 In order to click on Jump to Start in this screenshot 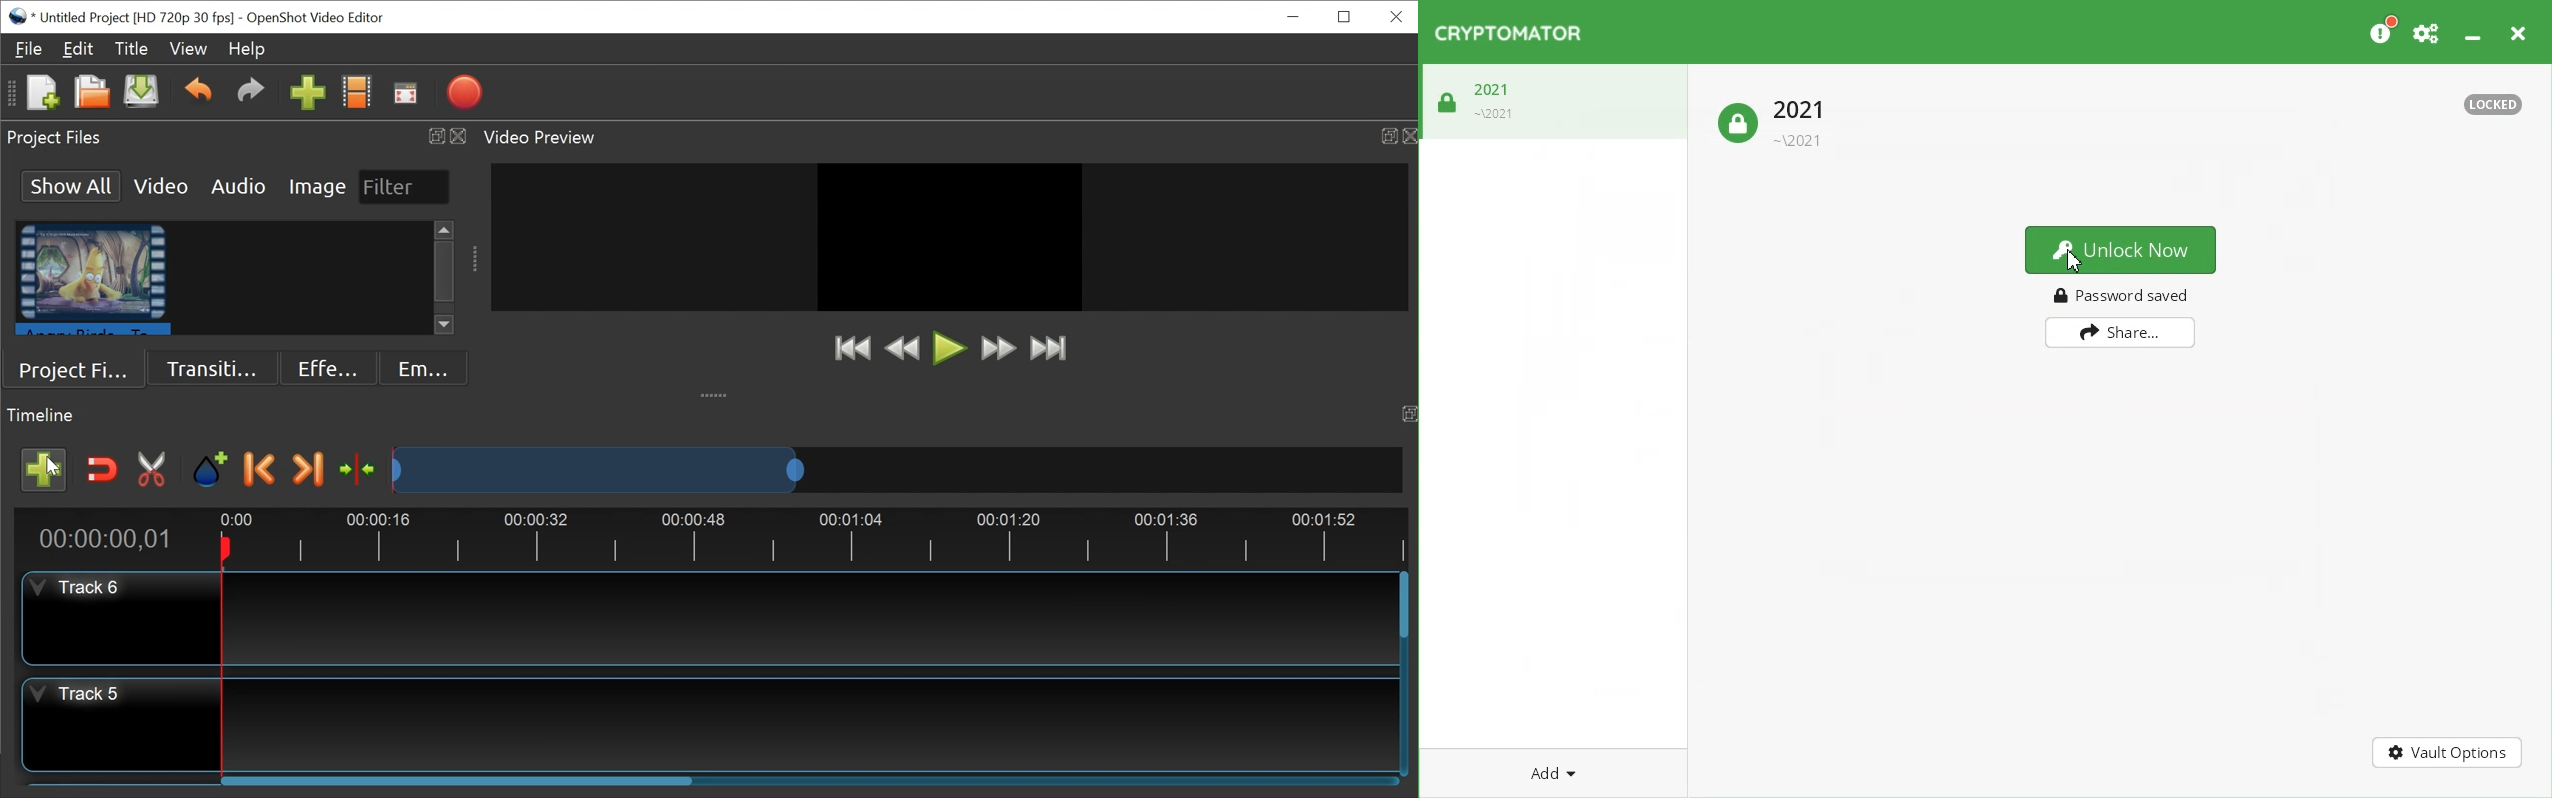, I will do `click(852, 347)`.